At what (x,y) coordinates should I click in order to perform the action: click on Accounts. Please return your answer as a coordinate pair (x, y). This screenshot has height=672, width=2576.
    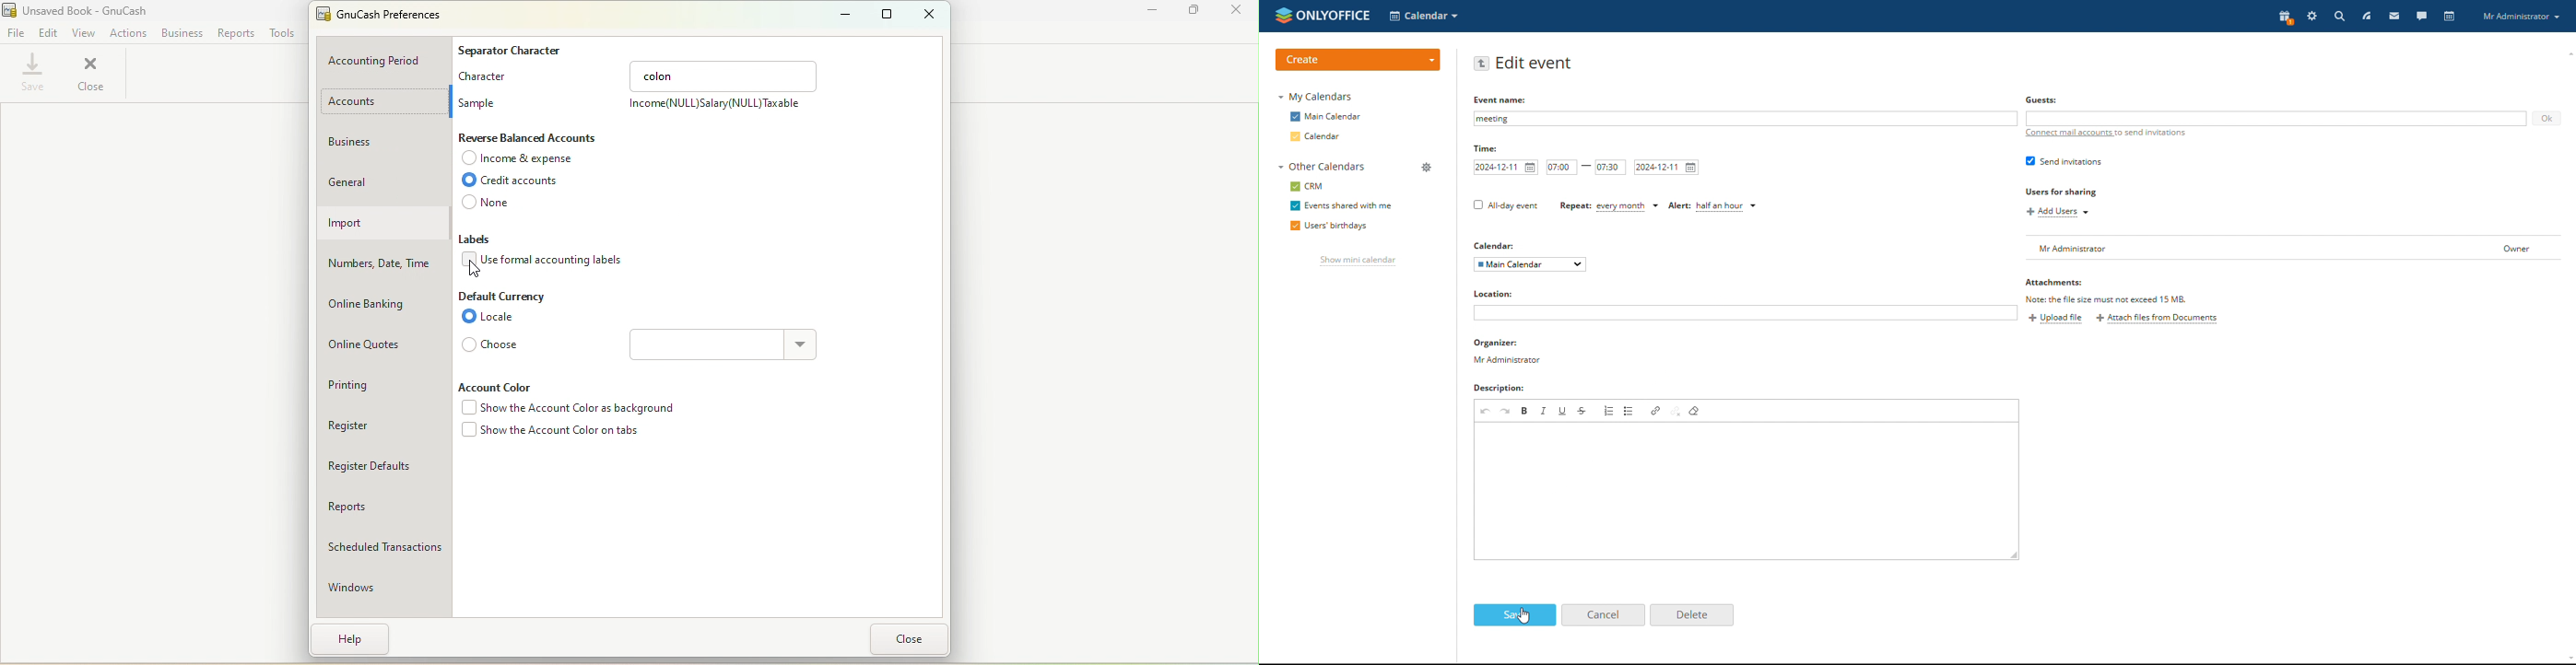
    Looking at the image, I should click on (382, 103).